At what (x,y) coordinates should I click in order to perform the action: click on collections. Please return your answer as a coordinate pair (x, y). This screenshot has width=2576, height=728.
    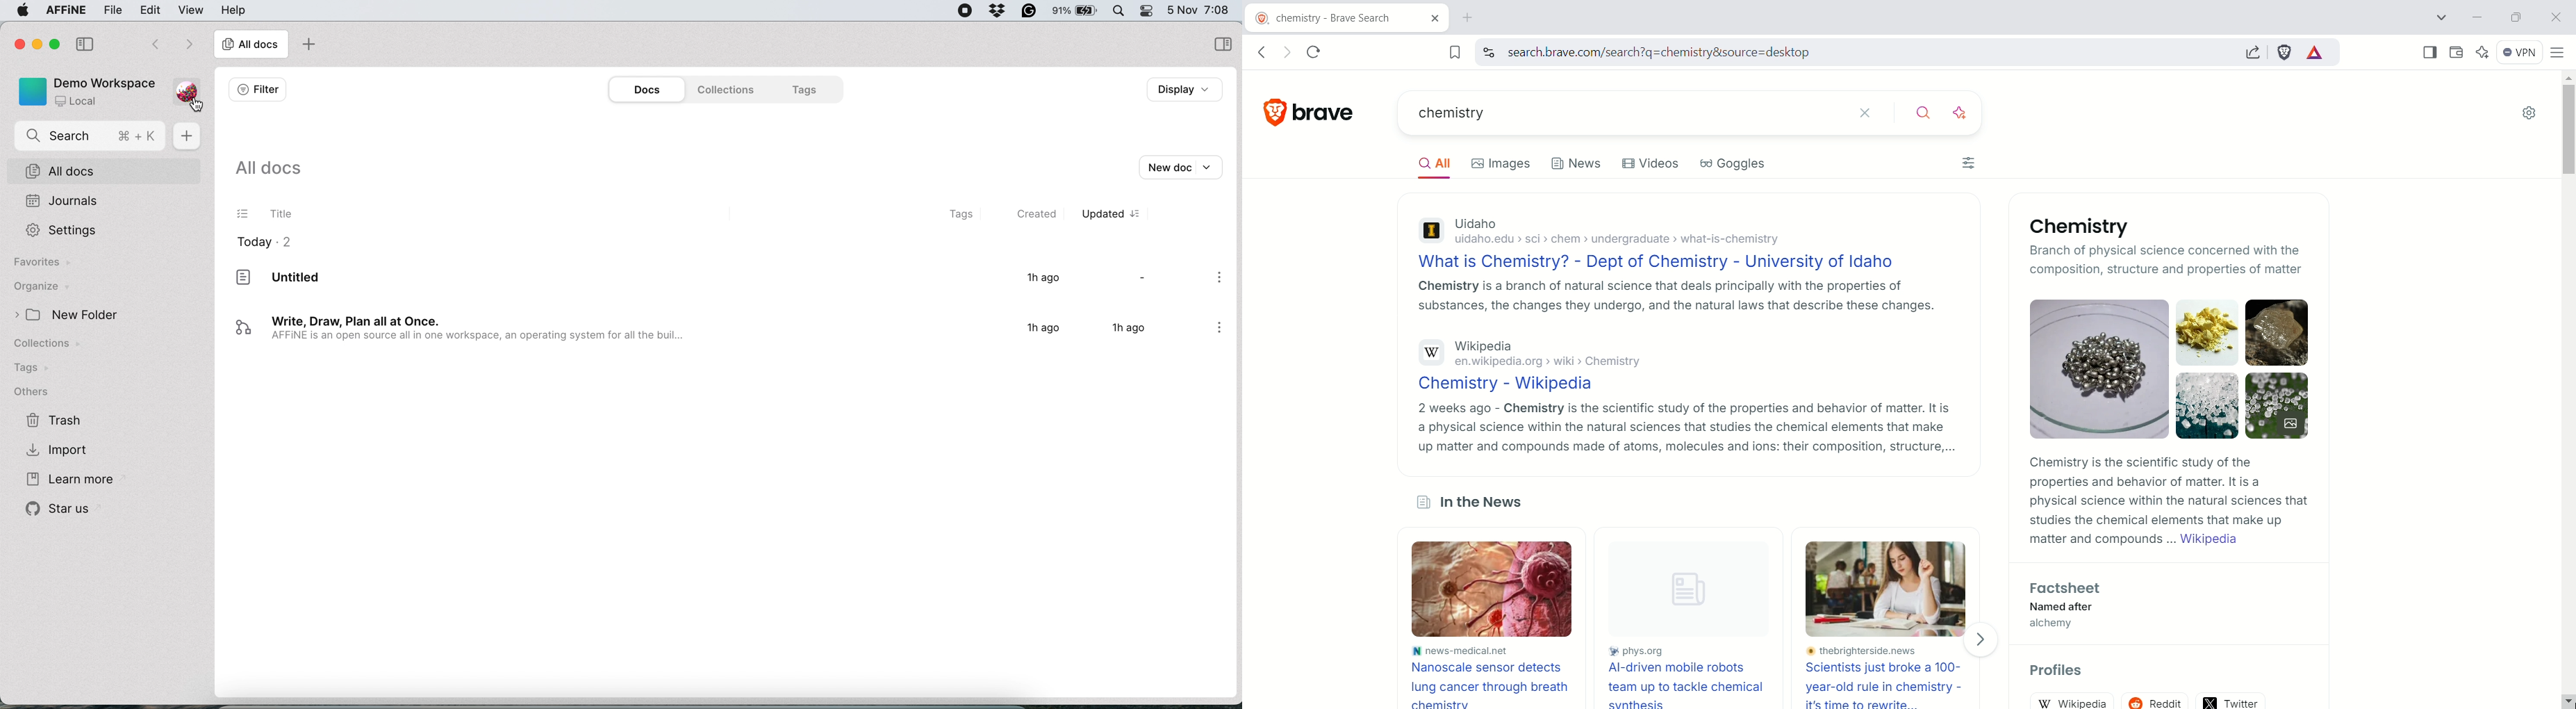
    Looking at the image, I should click on (56, 345).